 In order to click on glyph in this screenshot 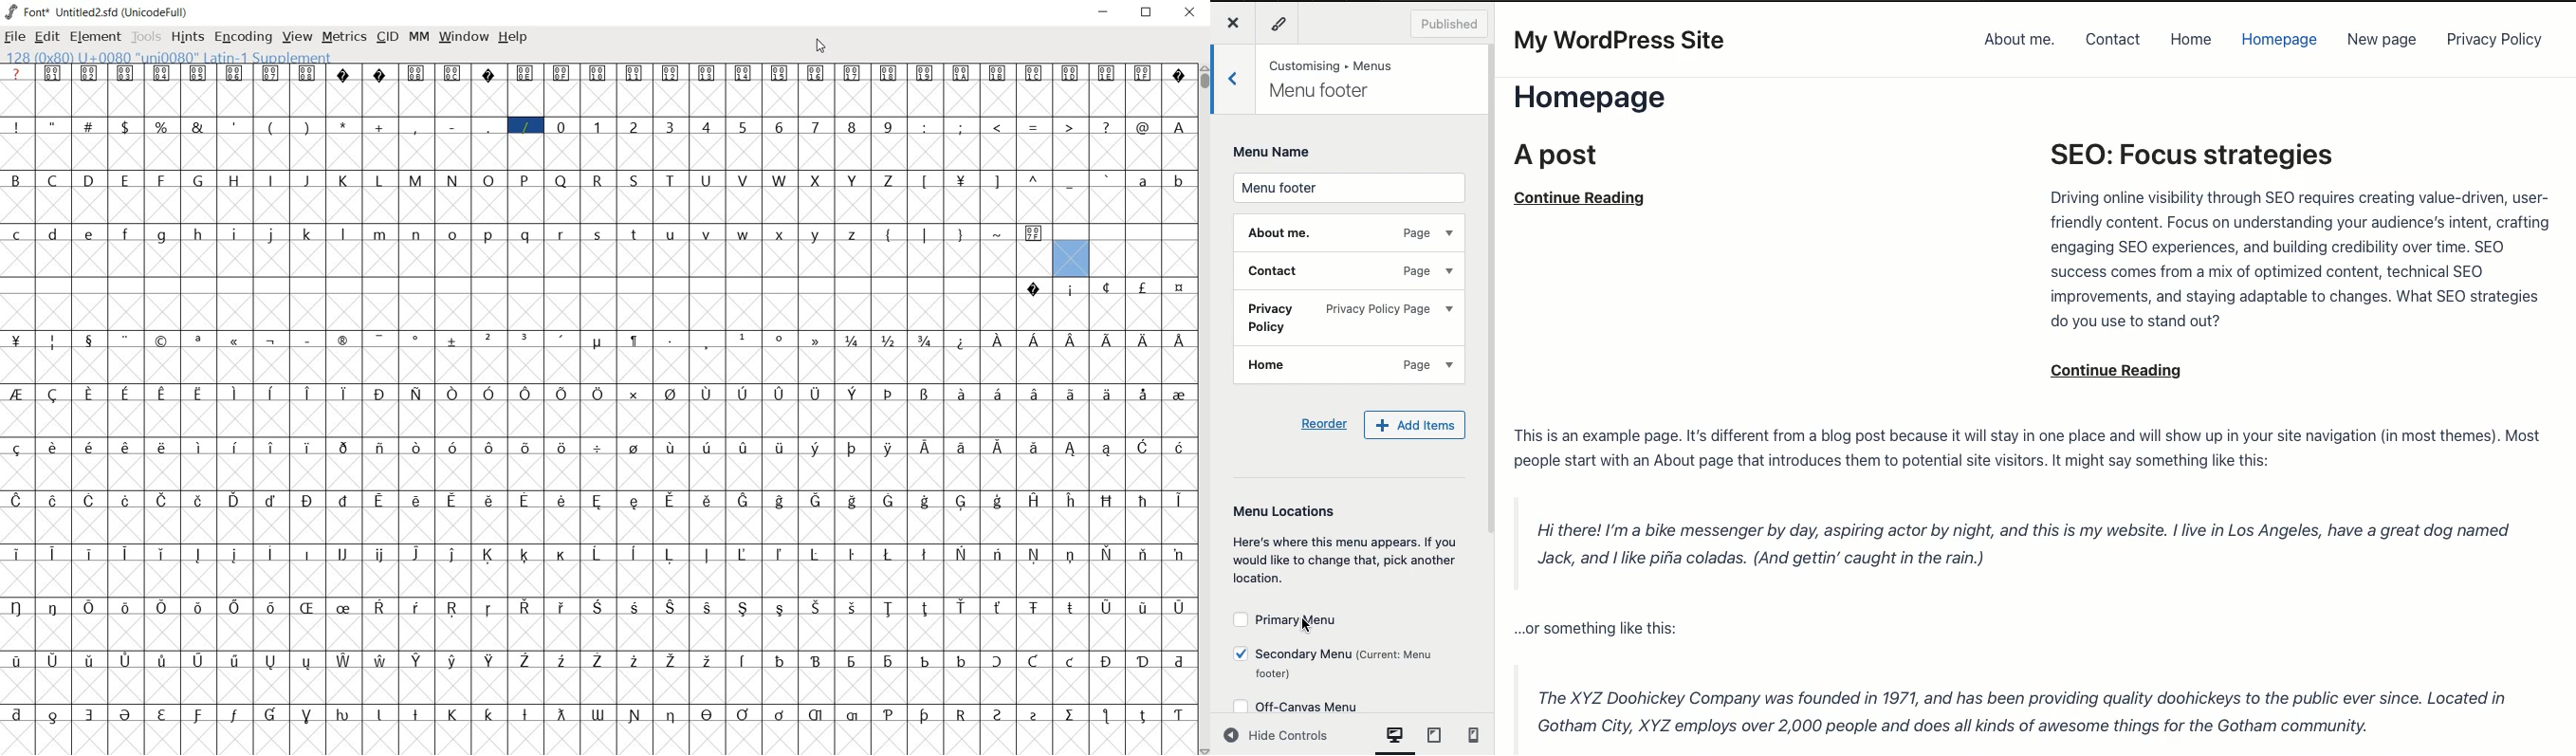, I will do `click(634, 181)`.